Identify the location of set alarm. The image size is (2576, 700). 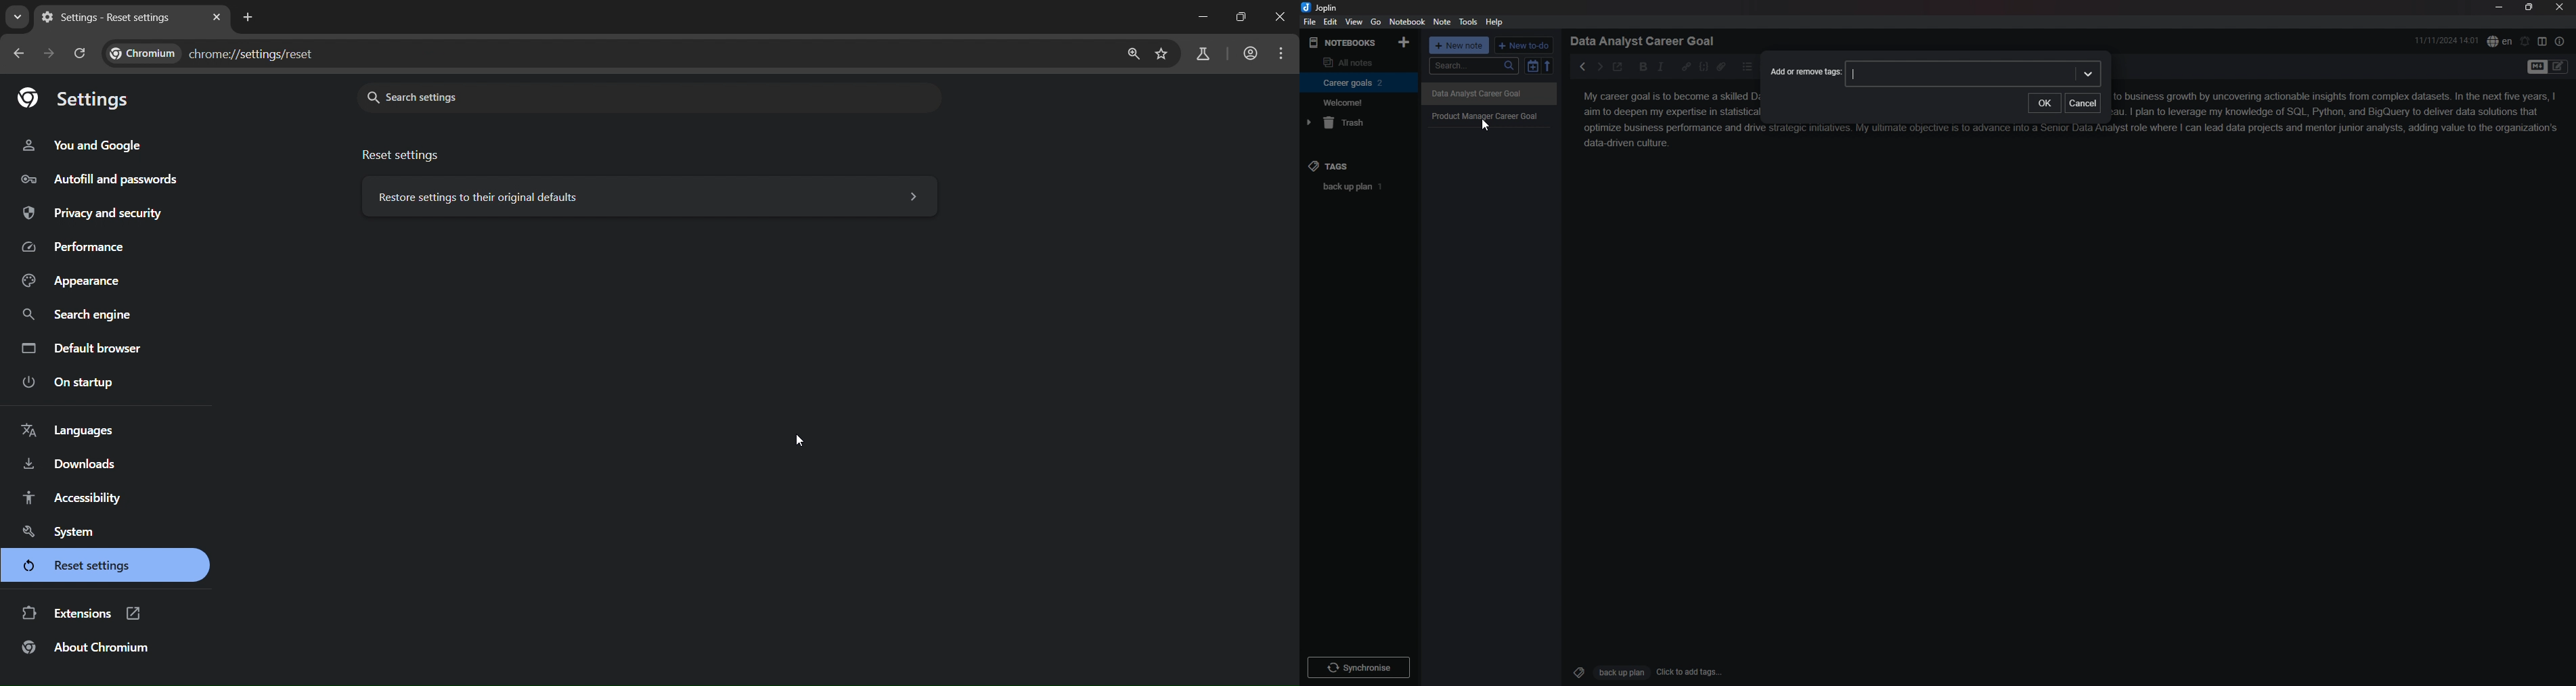
(2526, 41).